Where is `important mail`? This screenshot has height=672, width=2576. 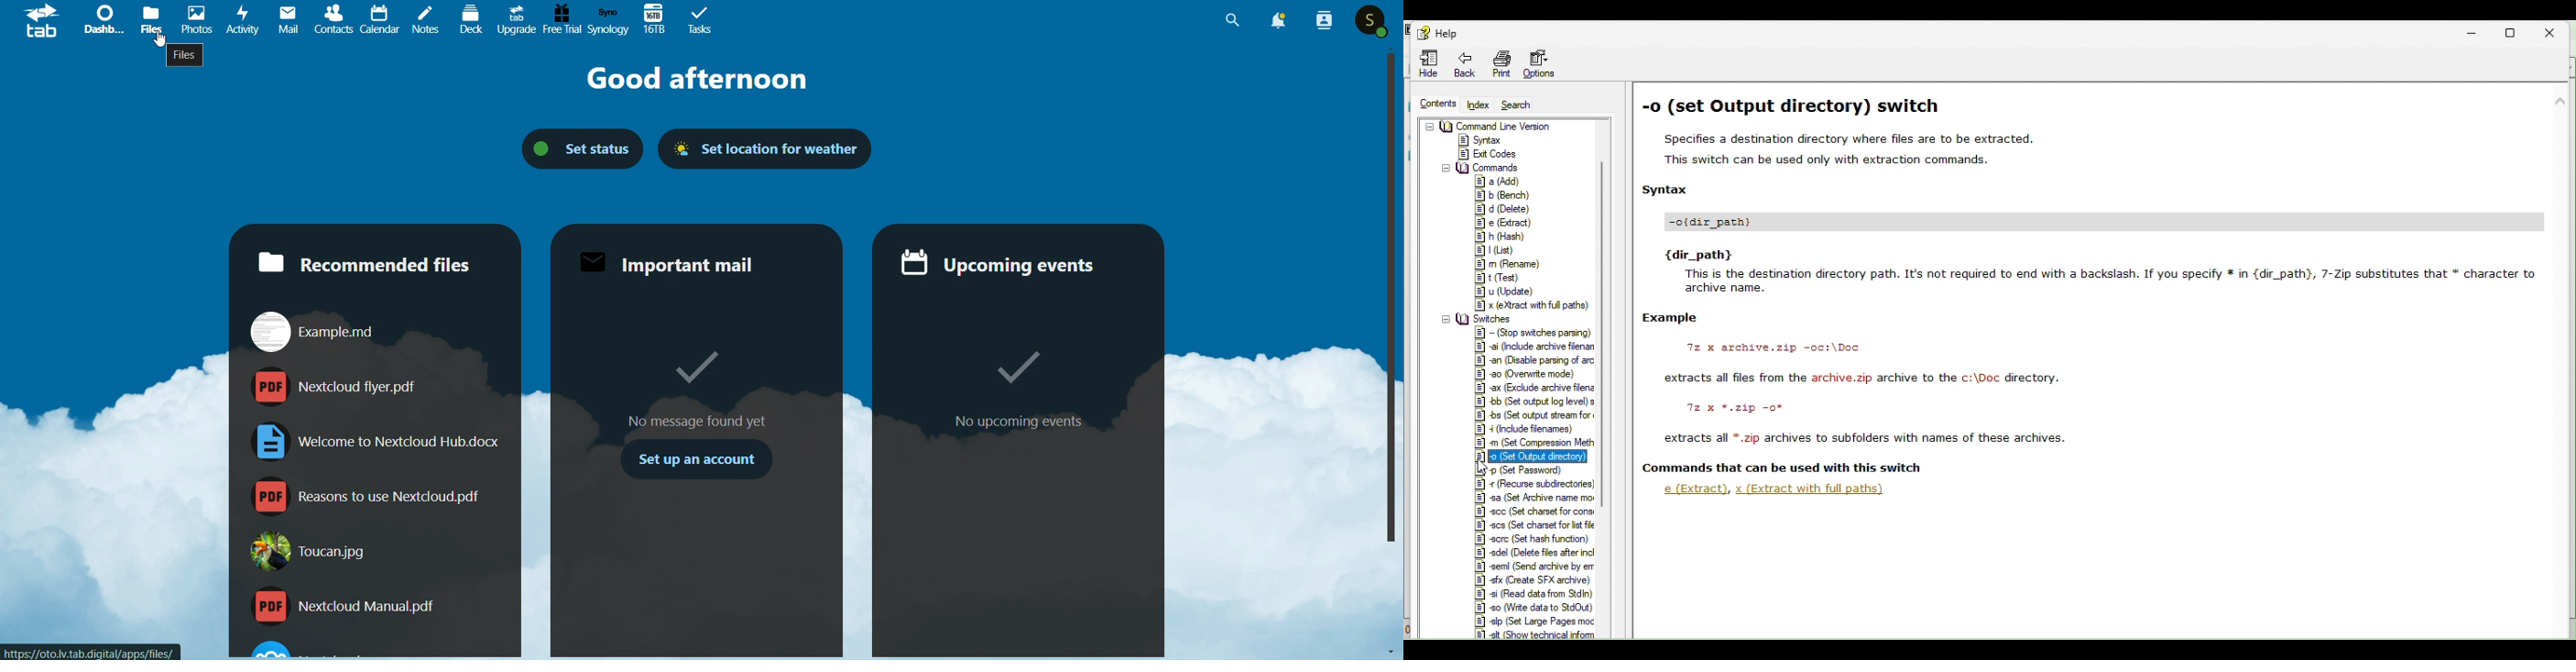 important mail is located at coordinates (679, 257).